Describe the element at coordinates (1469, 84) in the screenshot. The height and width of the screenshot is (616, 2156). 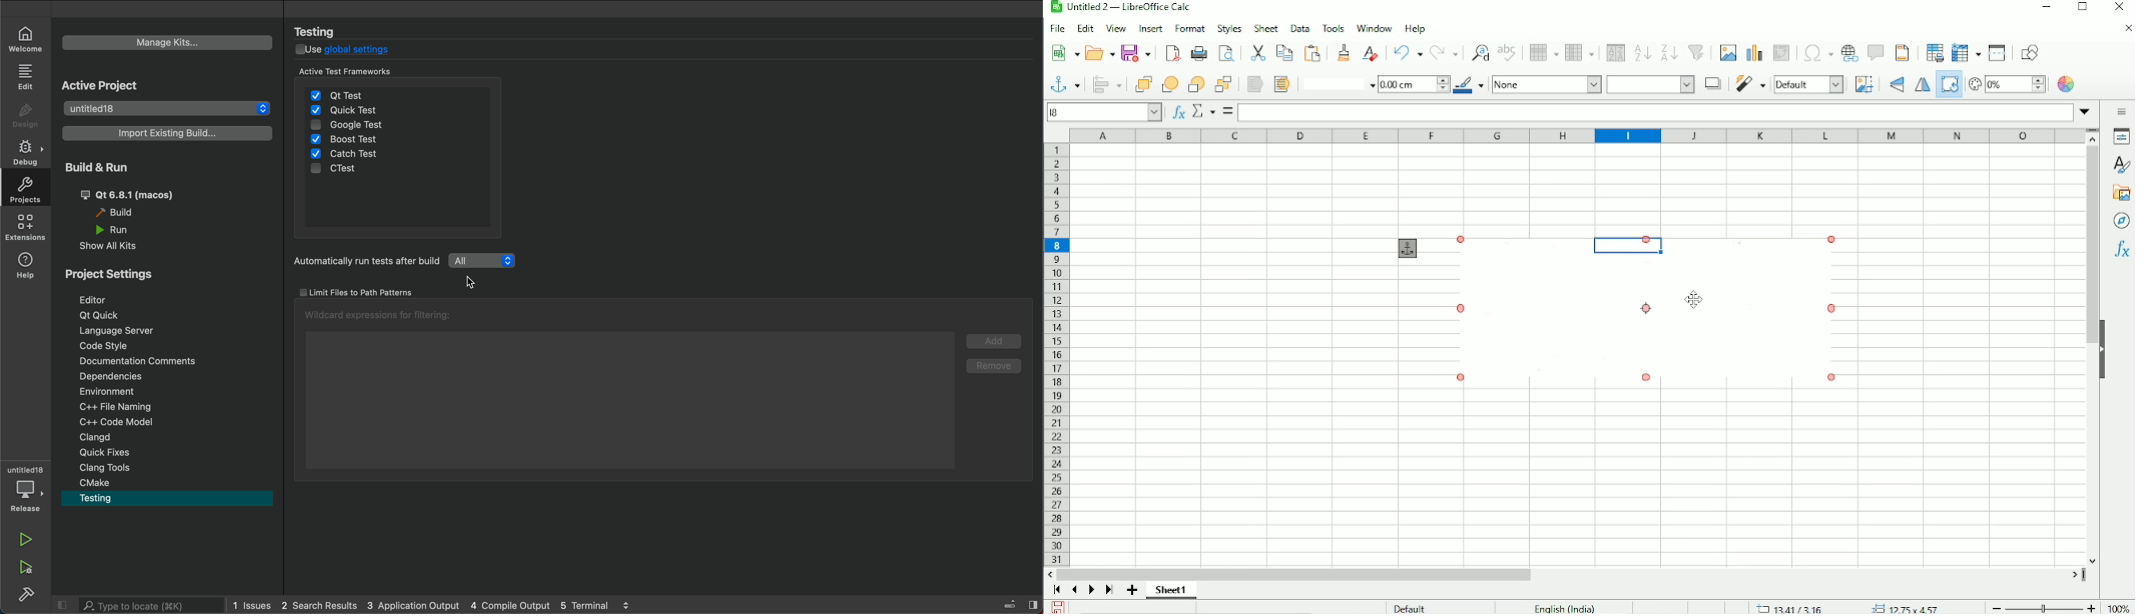
I see `Line color` at that location.